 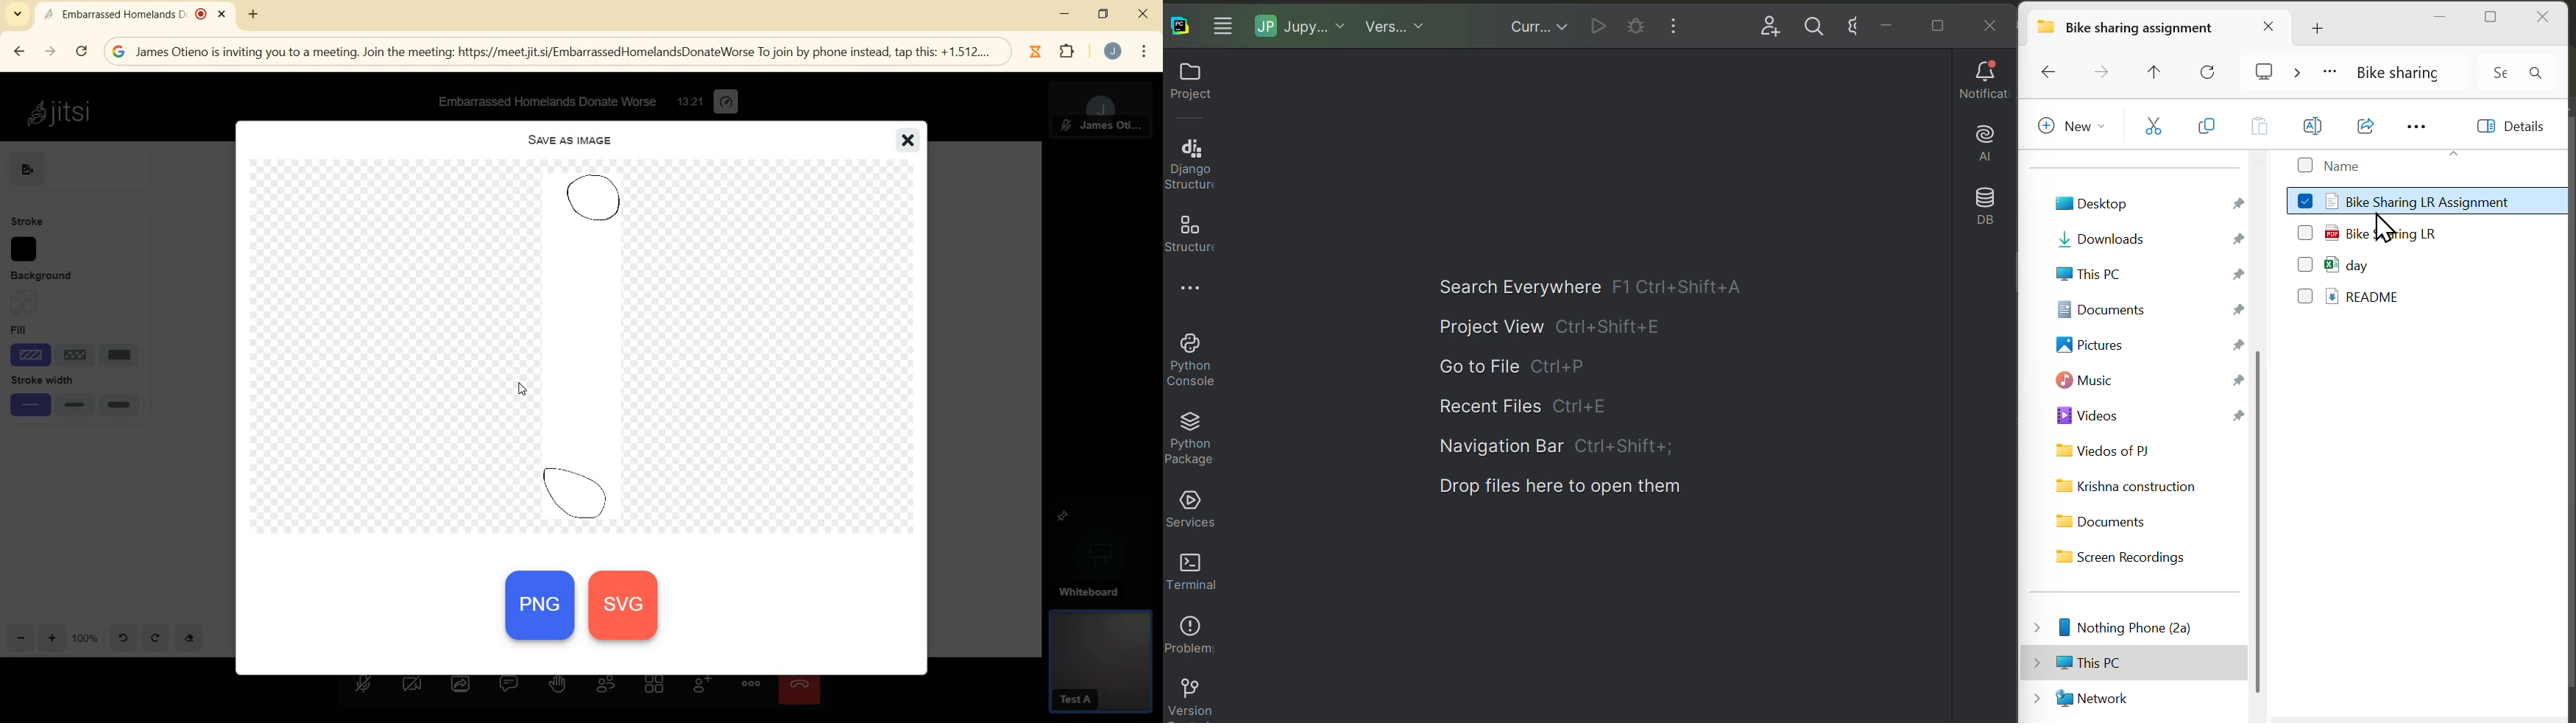 What do you see at coordinates (2396, 71) in the screenshot?
I see `Bike sharing` at bounding box center [2396, 71].